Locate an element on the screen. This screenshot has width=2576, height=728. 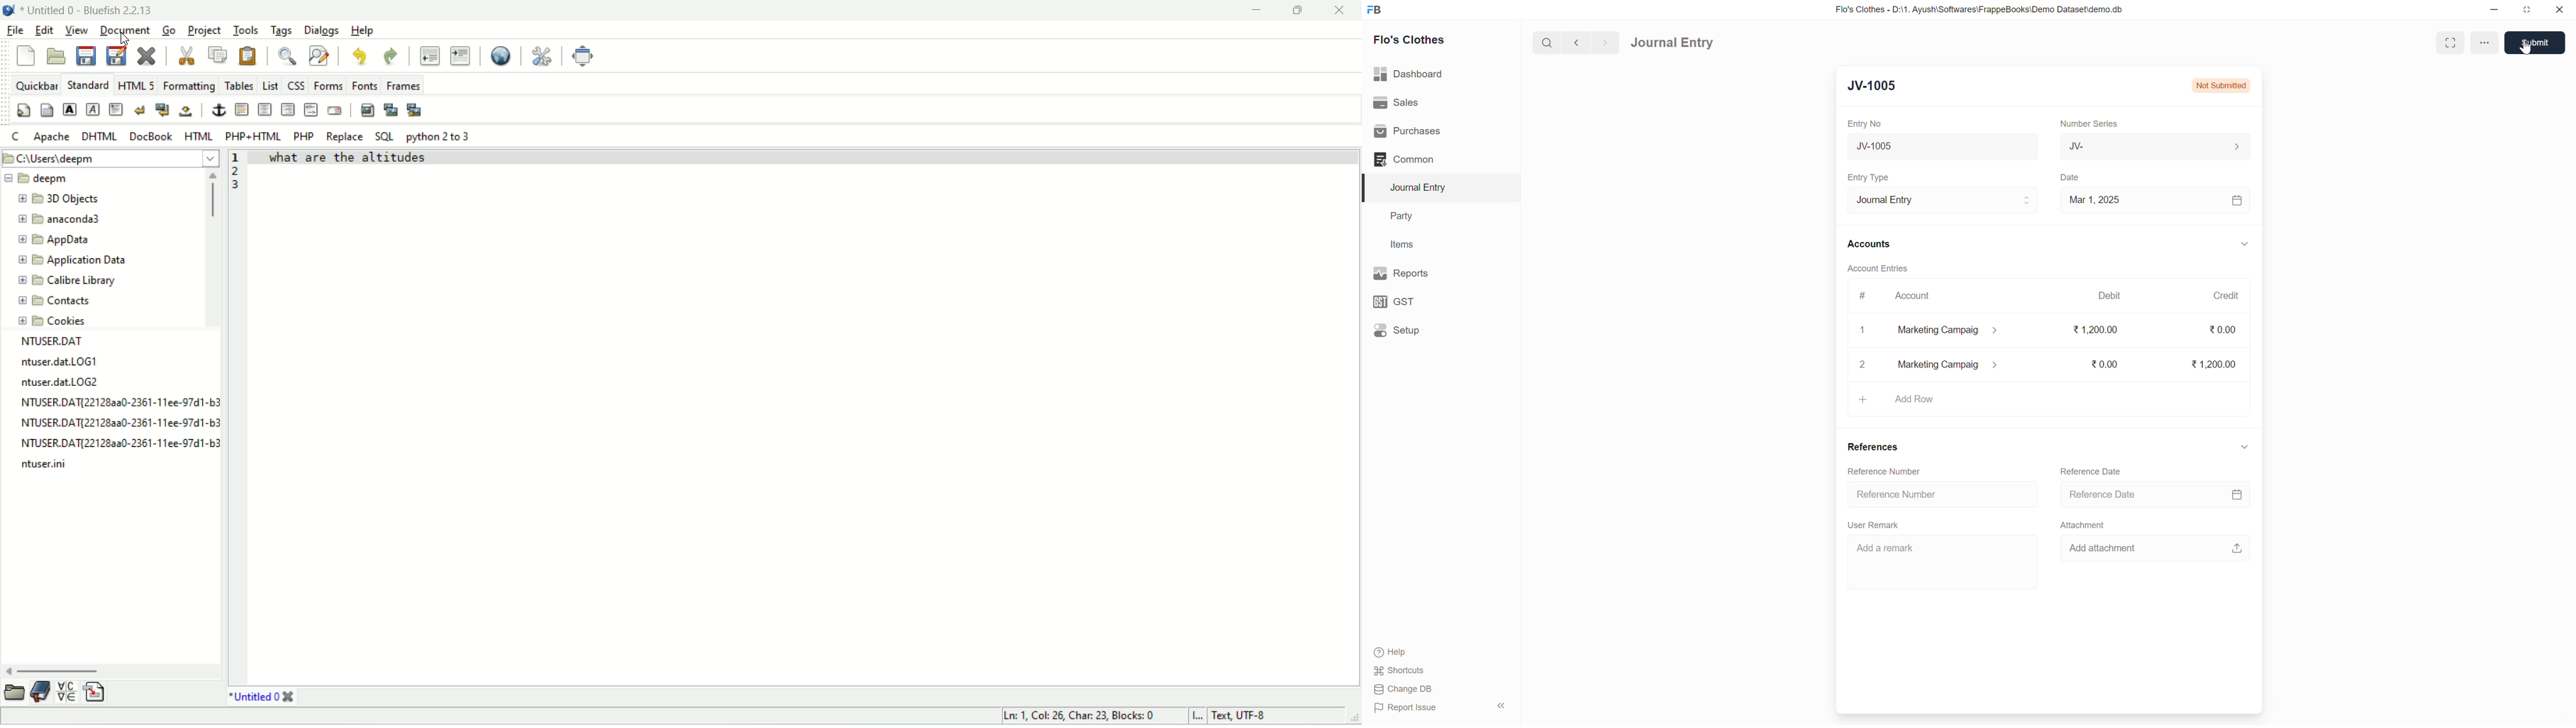
insert special character is located at coordinates (67, 690).